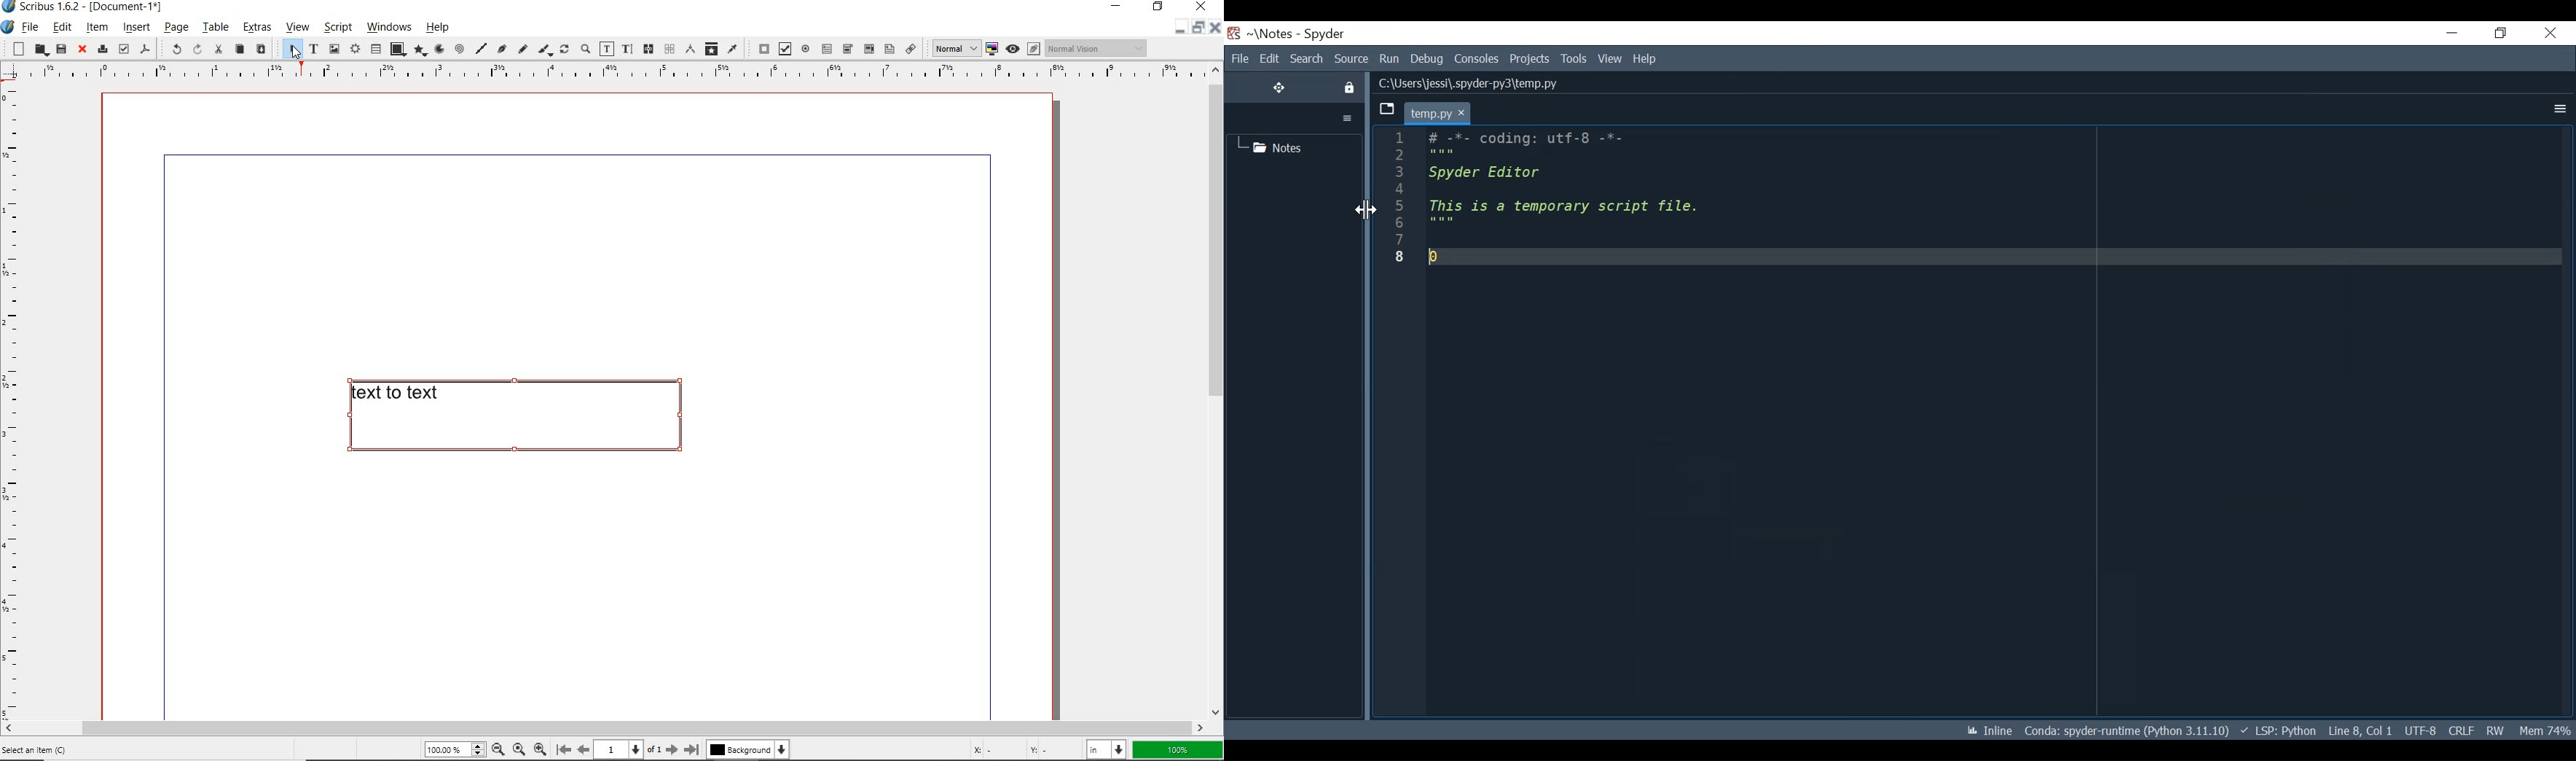 This screenshot has height=784, width=2576. What do you see at coordinates (627, 749) in the screenshot?
I see `1 of 1` at bounding box center [627, 749].